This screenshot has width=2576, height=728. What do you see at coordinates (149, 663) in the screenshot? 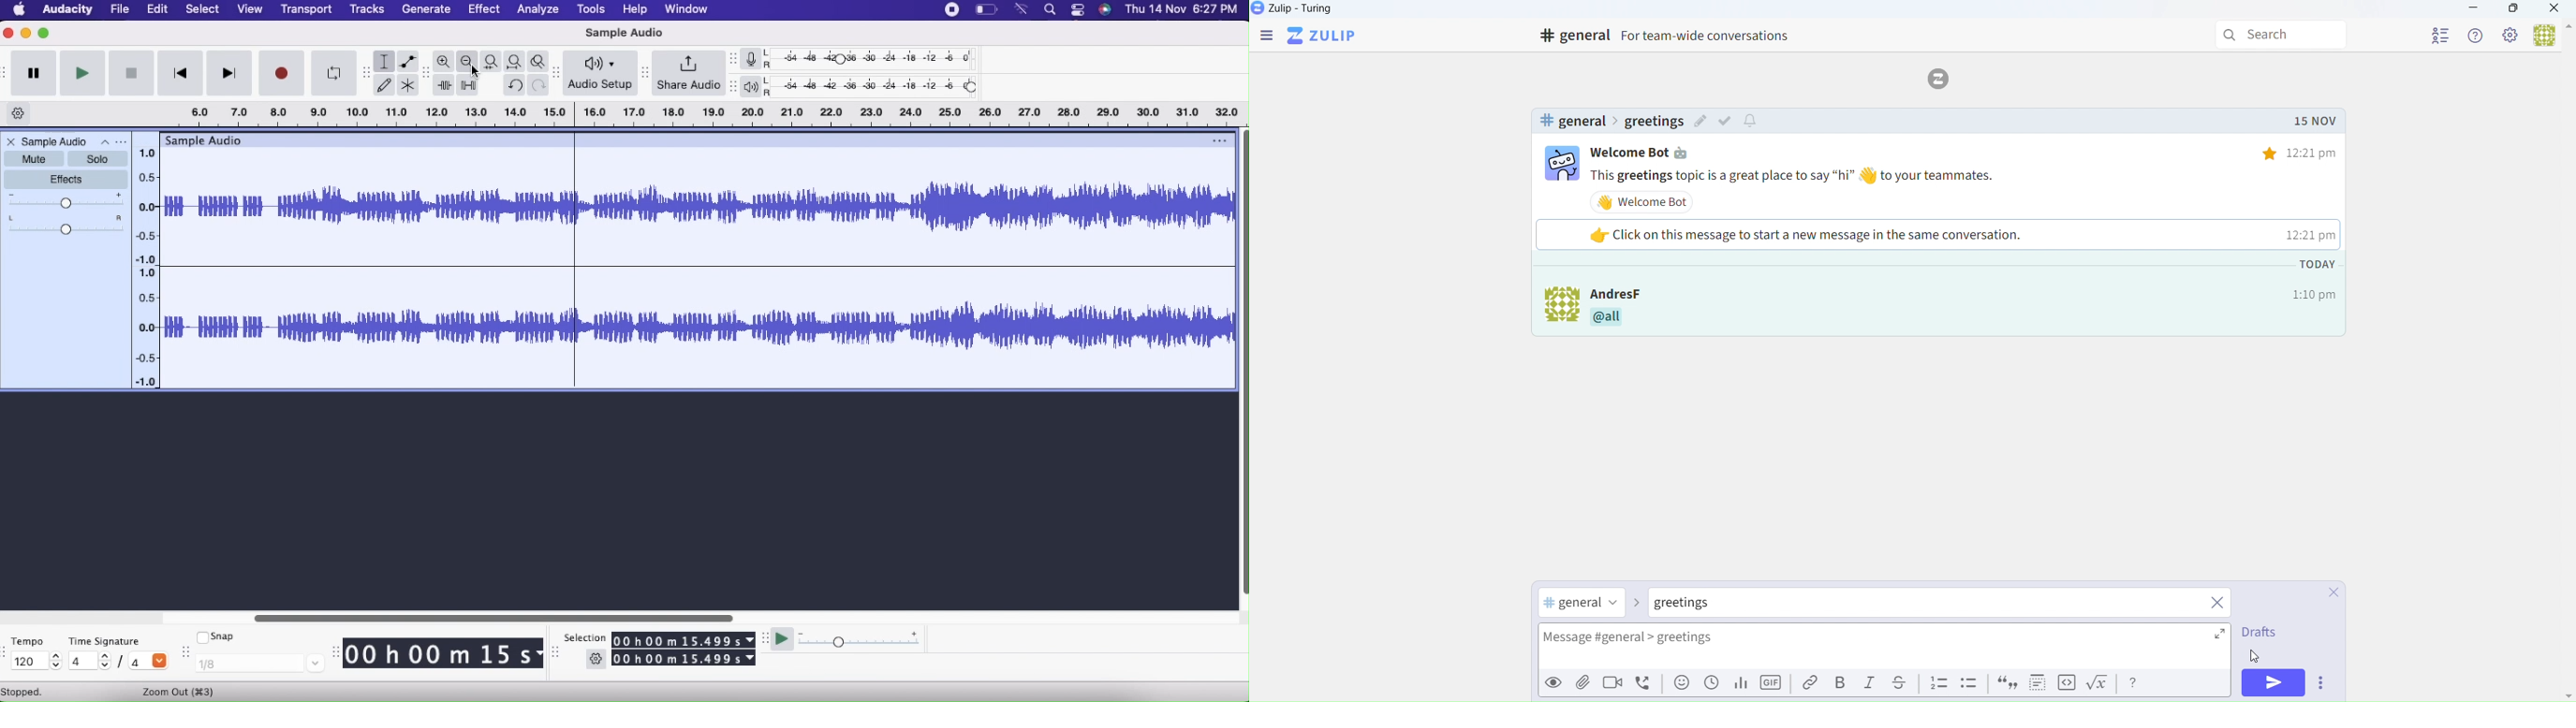
I see `4` at bounding box center [149, 663].